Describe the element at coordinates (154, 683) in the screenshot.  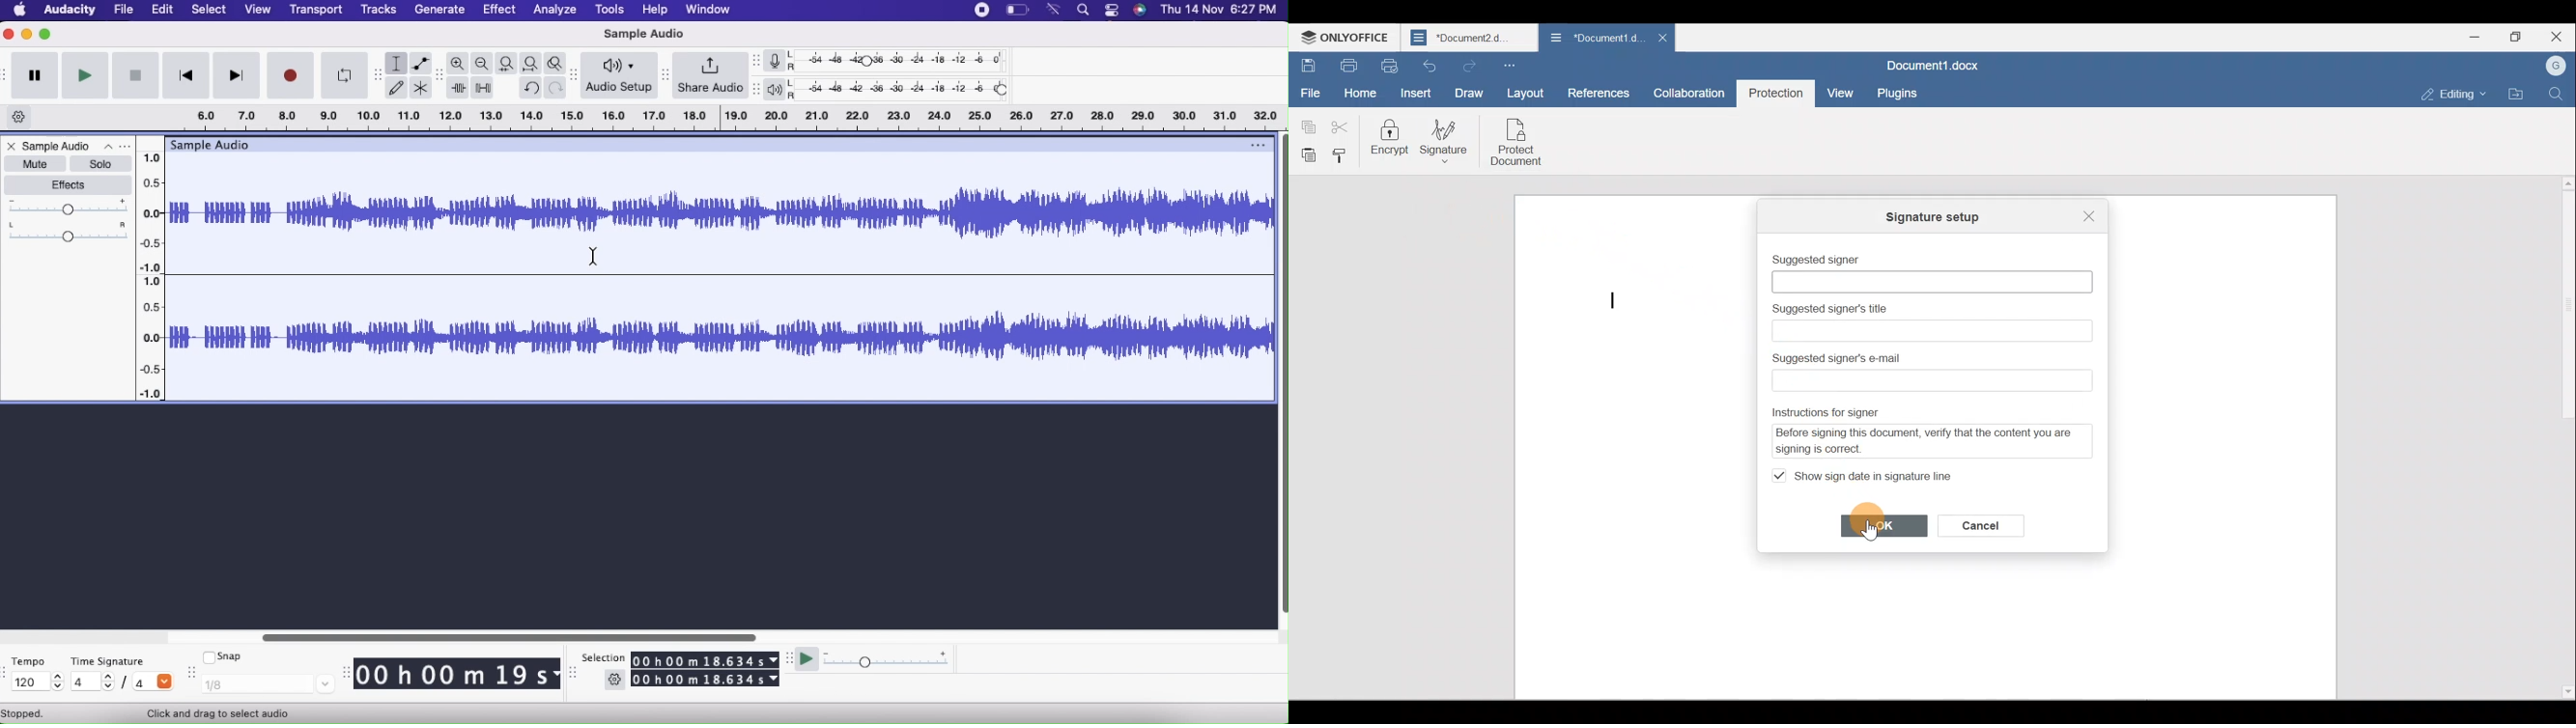
I see `4` at that location.